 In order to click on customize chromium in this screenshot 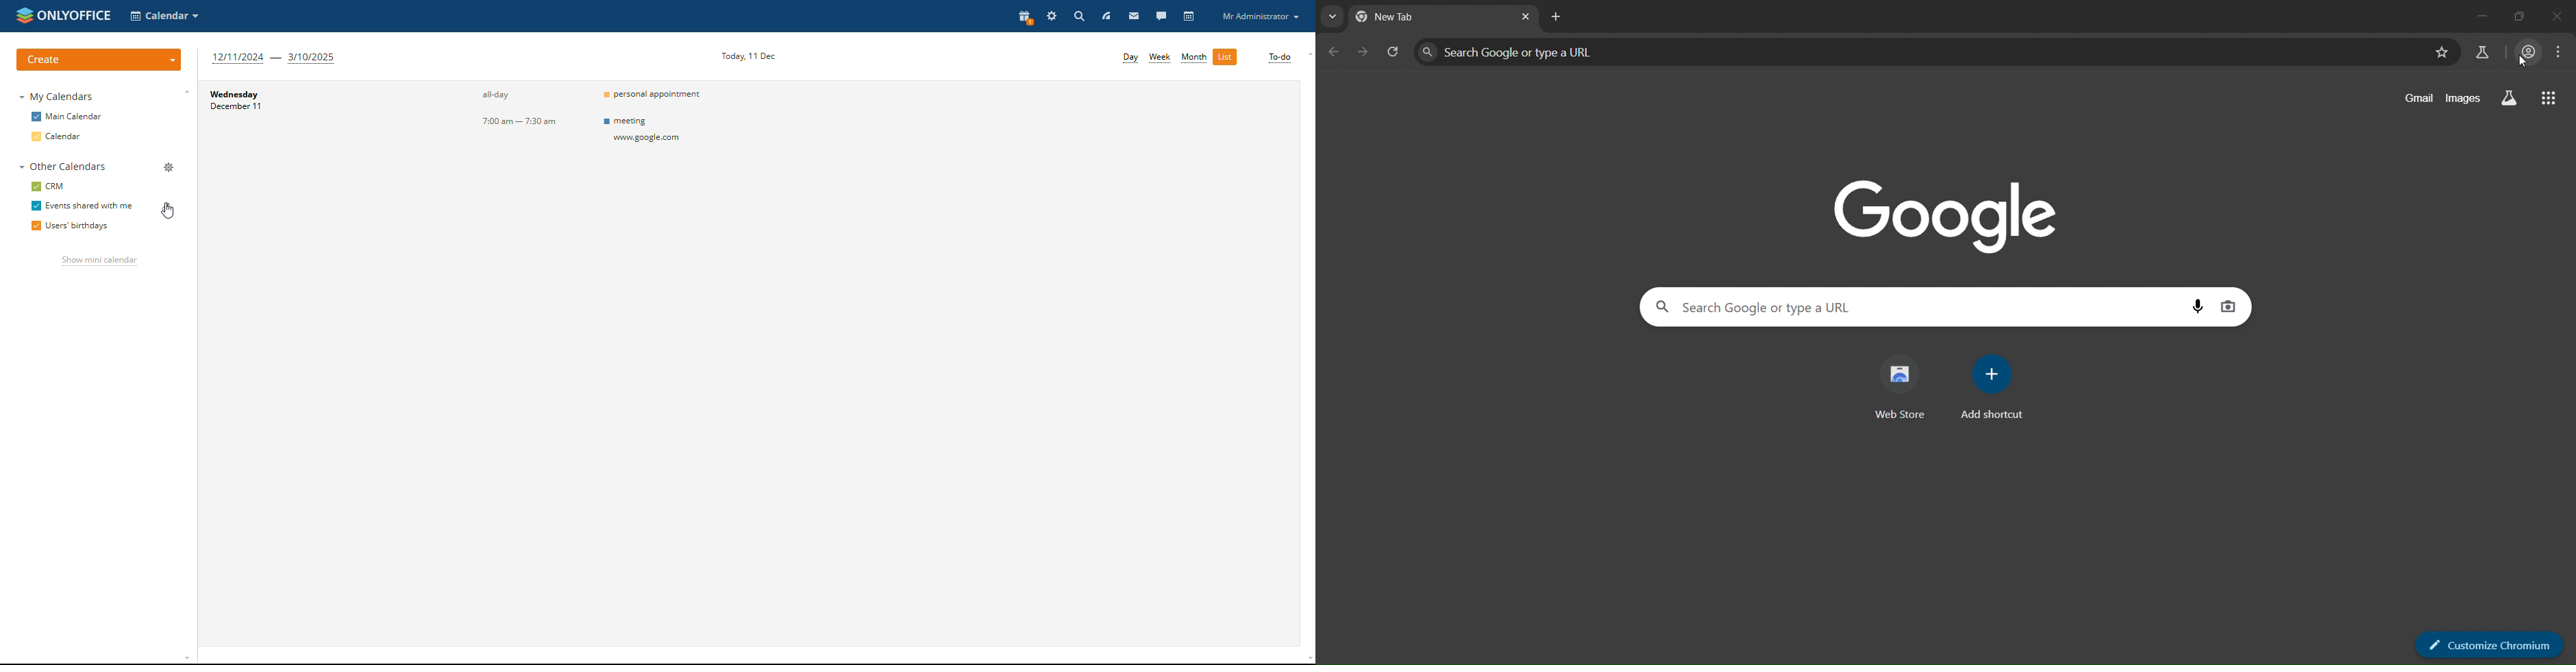, I will do `click(2490, 645)`.